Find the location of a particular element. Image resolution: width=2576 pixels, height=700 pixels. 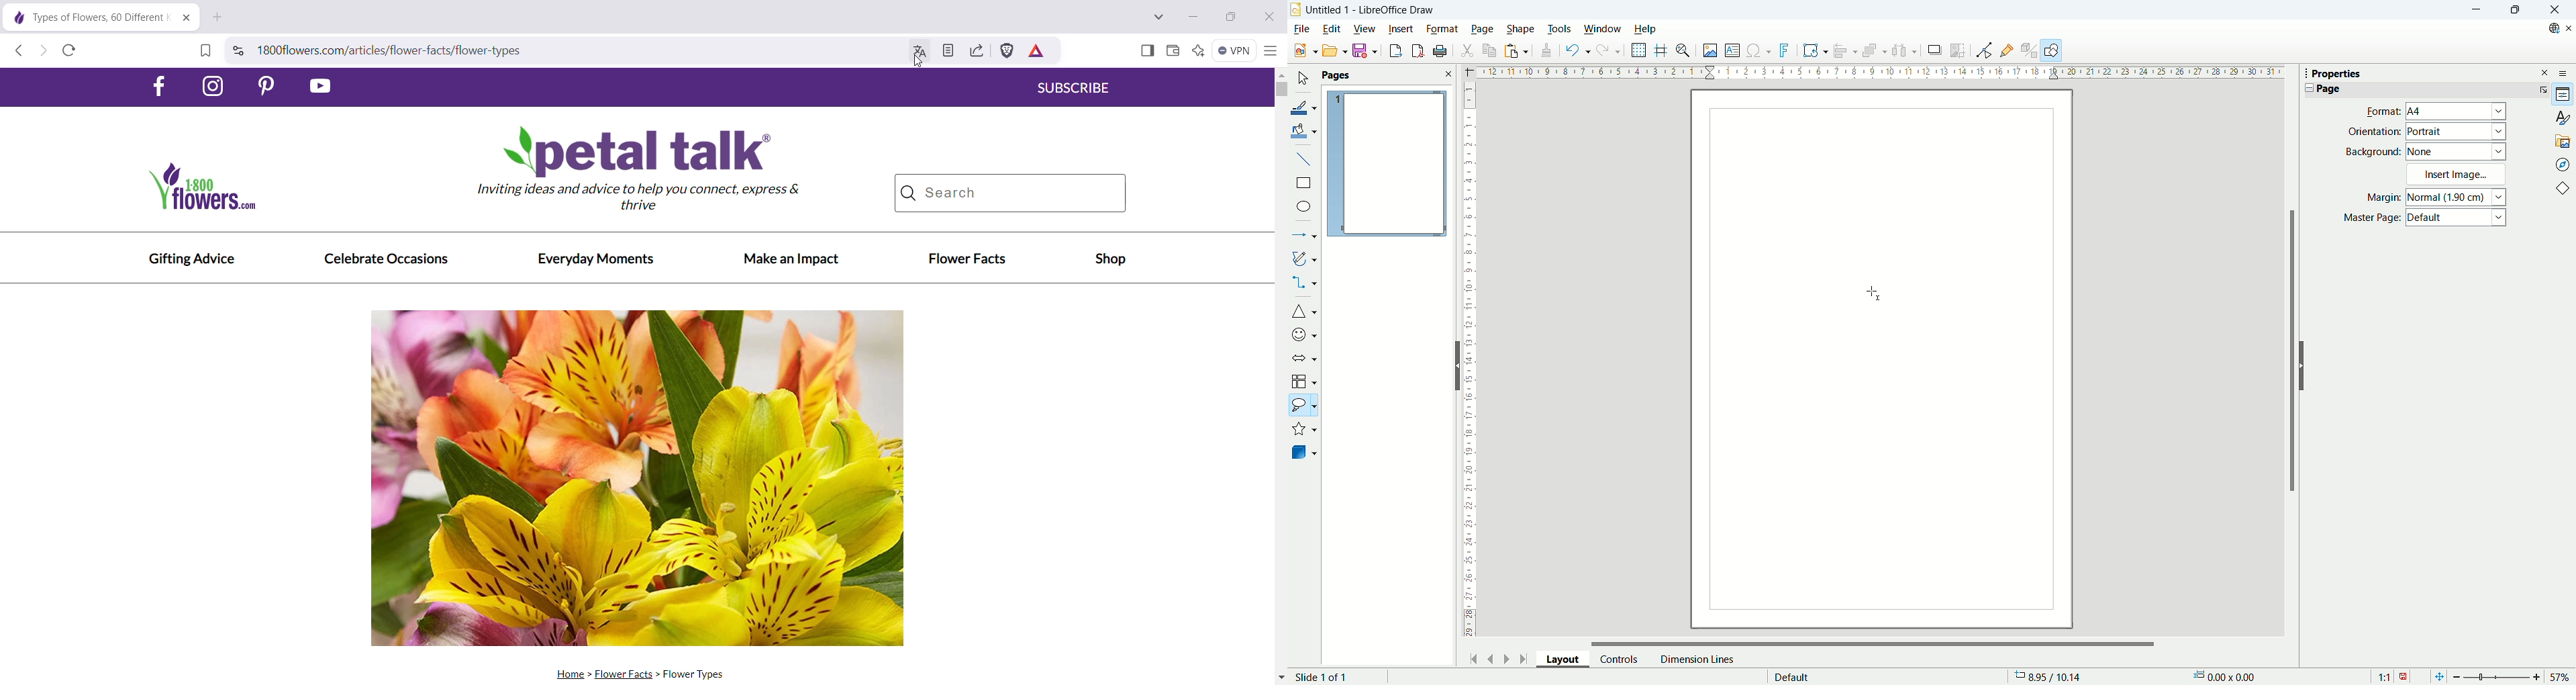

lines and arrows is located at coordinates (1305, 236).